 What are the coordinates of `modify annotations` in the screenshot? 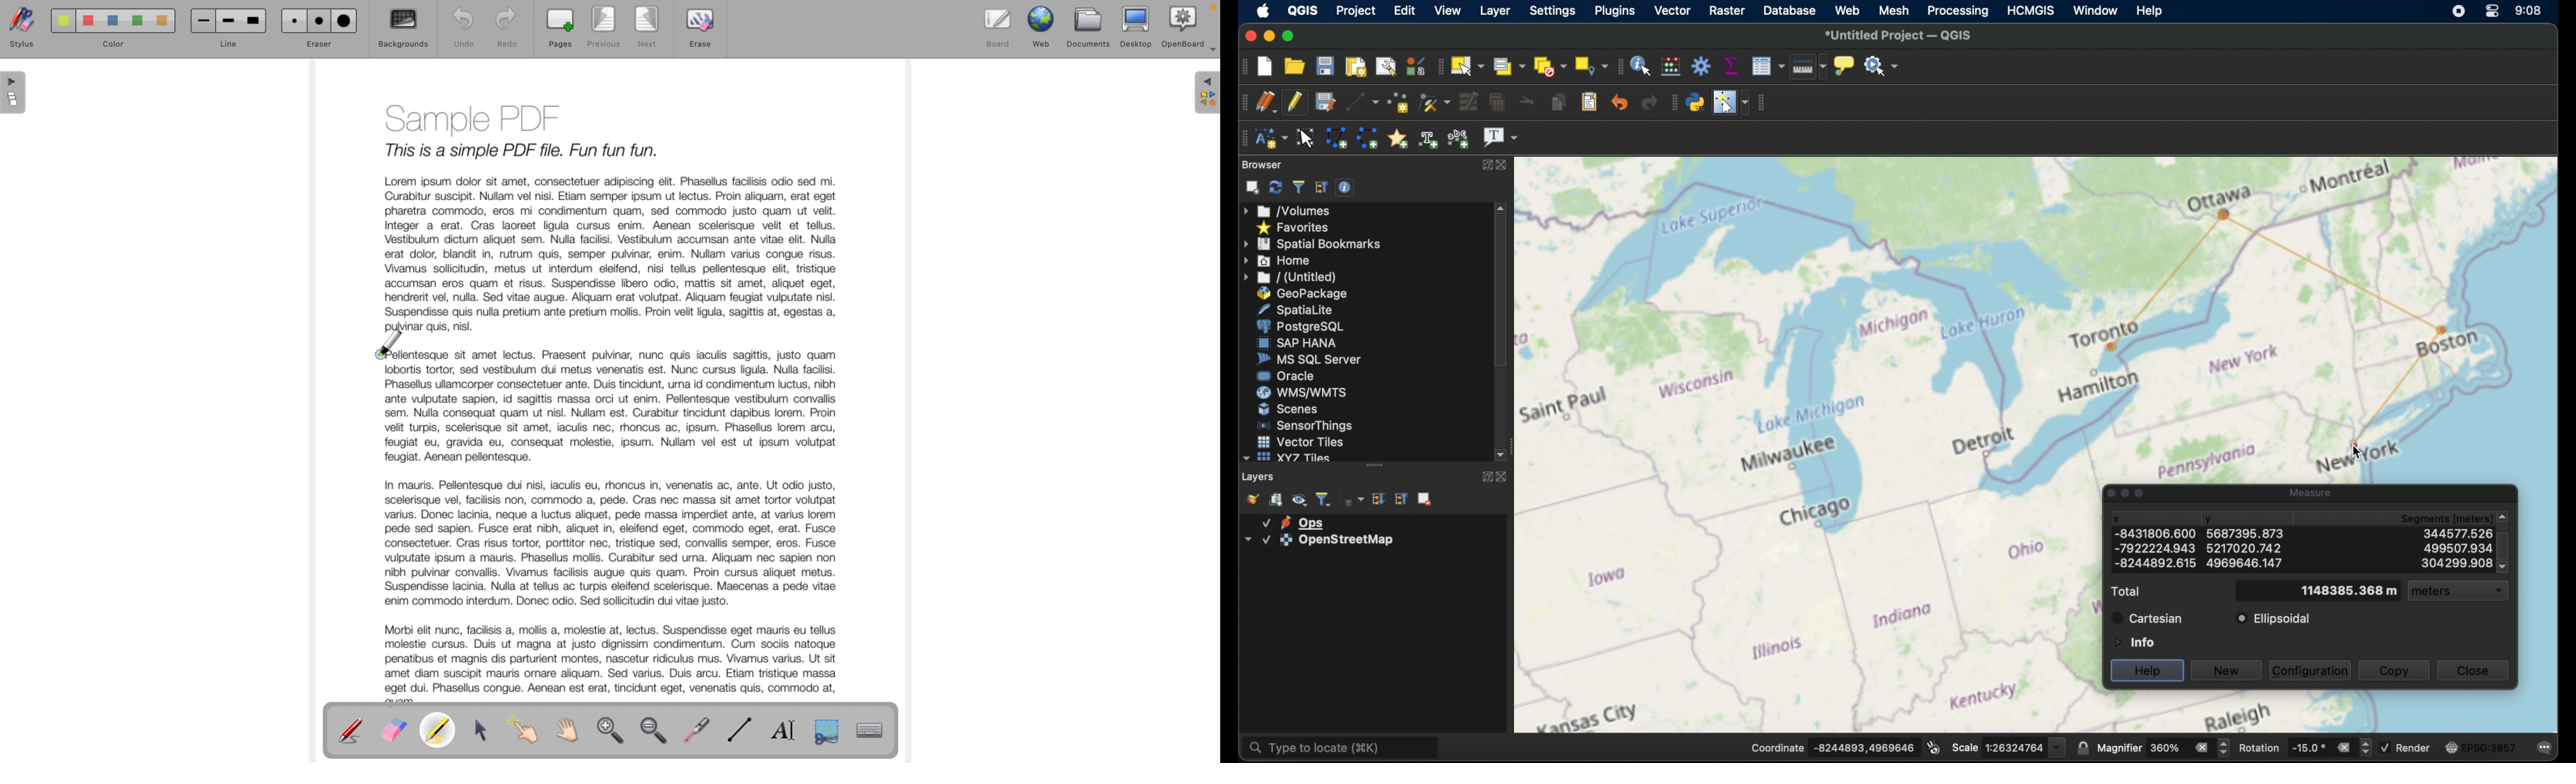 It's located at (1306, 137).